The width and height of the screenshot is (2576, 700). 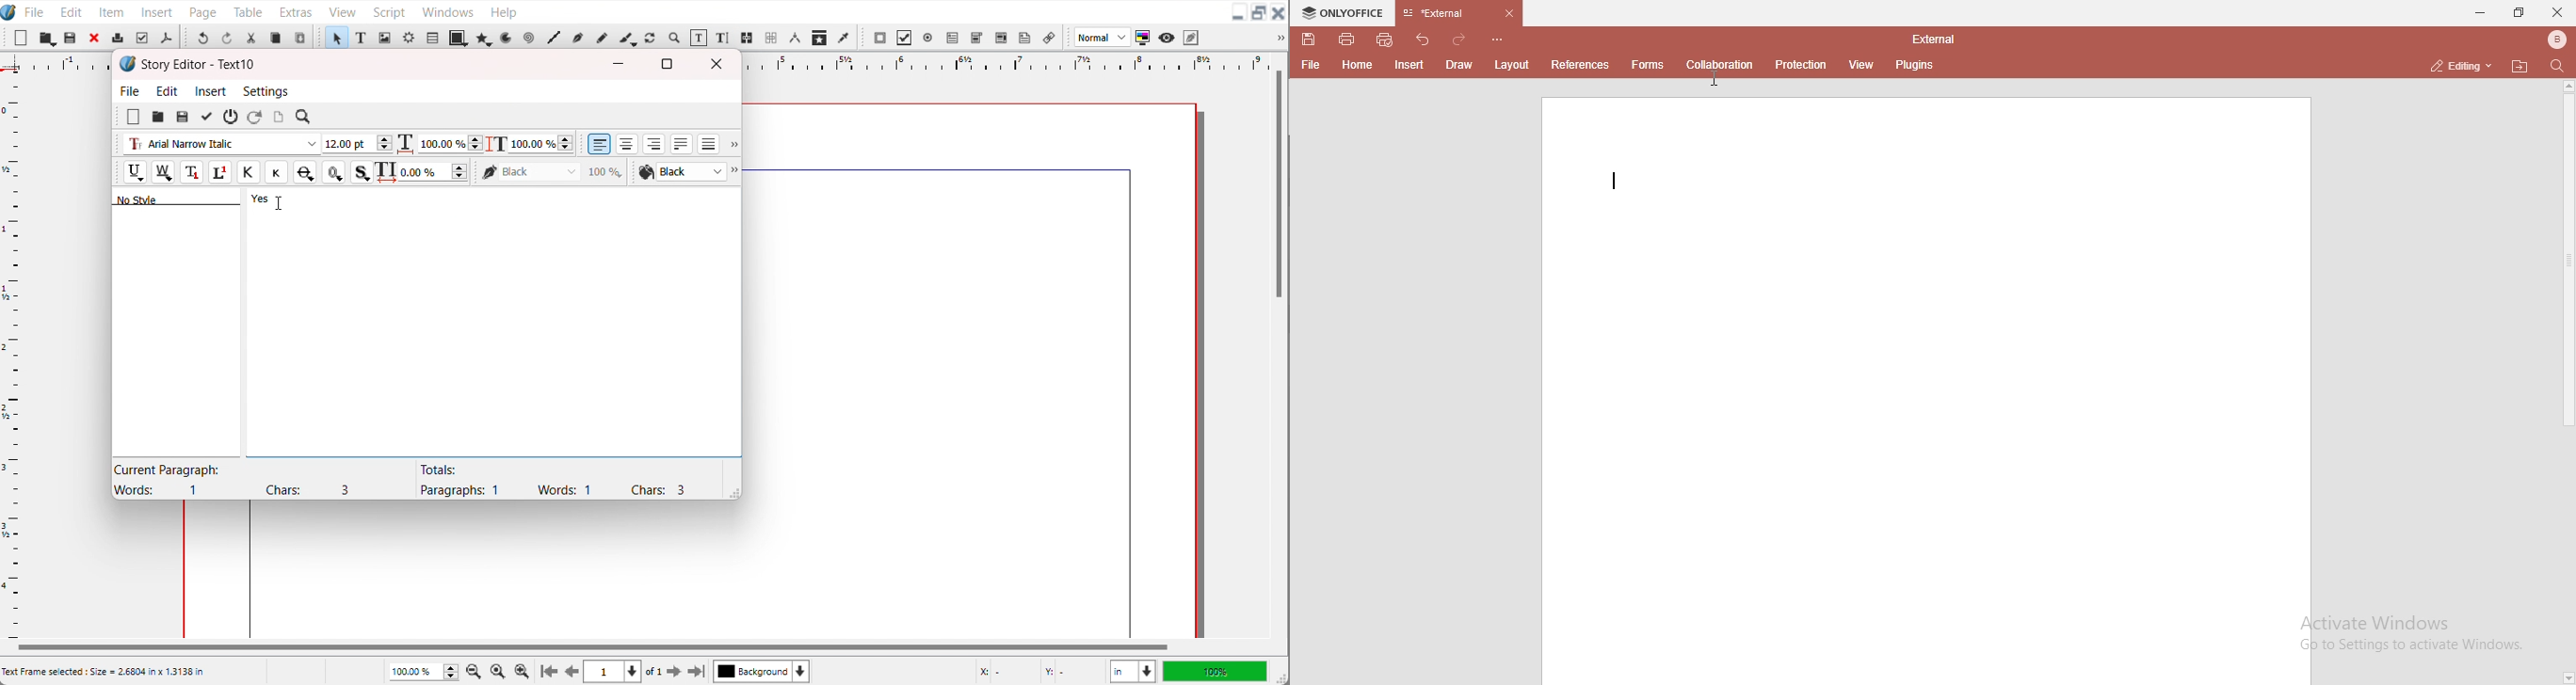 I want to click on Measurements in inches, so click(x=1133, y=672).